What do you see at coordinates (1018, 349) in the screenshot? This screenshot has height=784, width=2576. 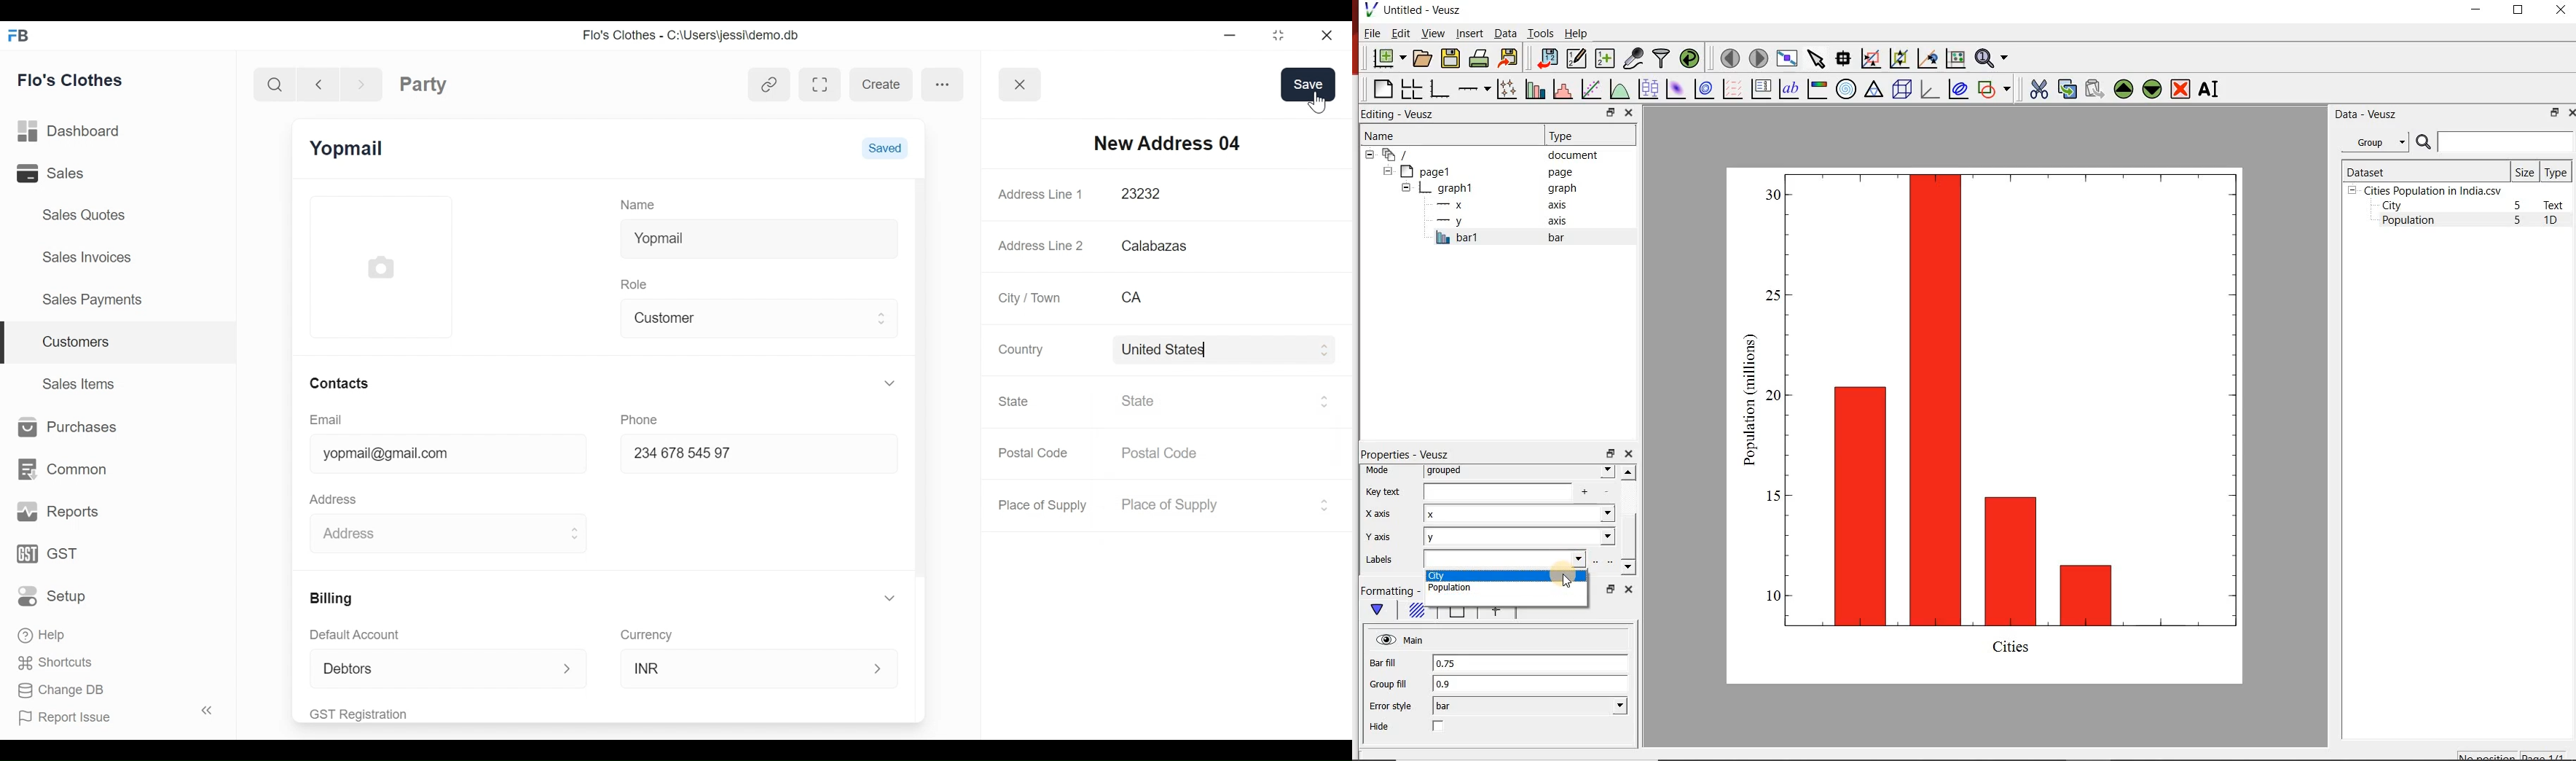 I see `Country` at bounding box center [1018, 349].